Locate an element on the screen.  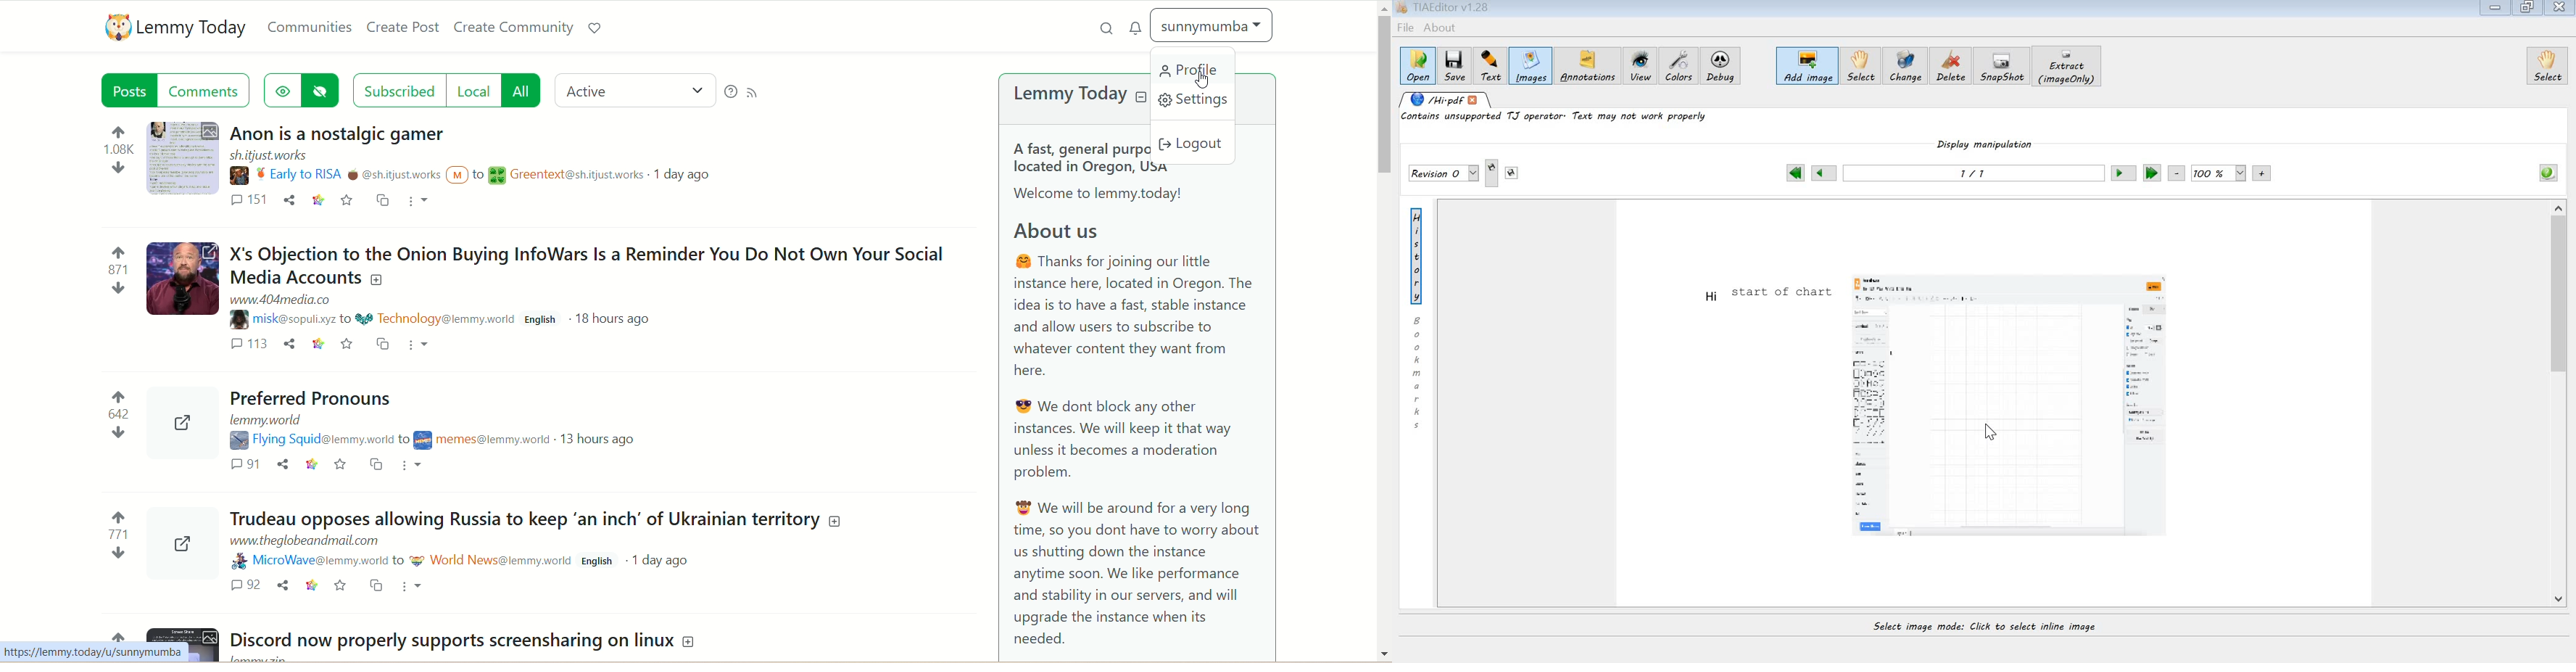
Can be expanded is located at coordinates (188, 546).